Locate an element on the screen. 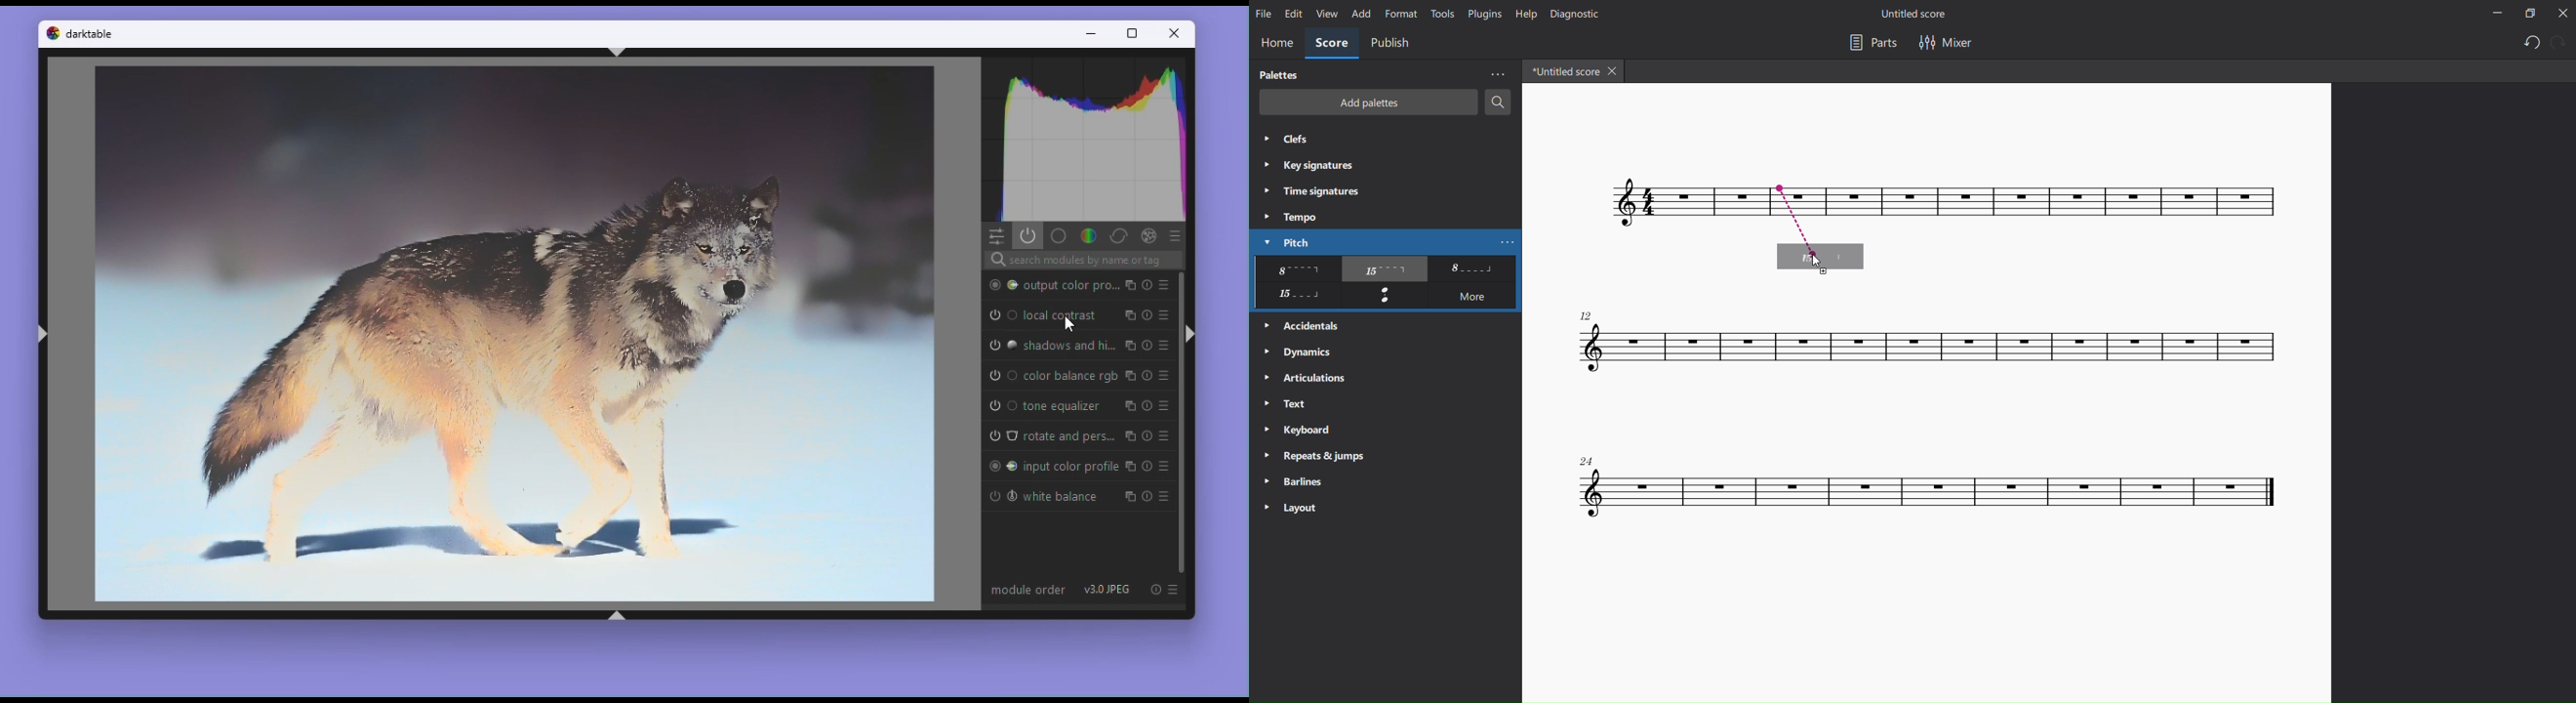 This screenshot has height=728, width=2576. Correct  is located at coordinates (1118, 235).